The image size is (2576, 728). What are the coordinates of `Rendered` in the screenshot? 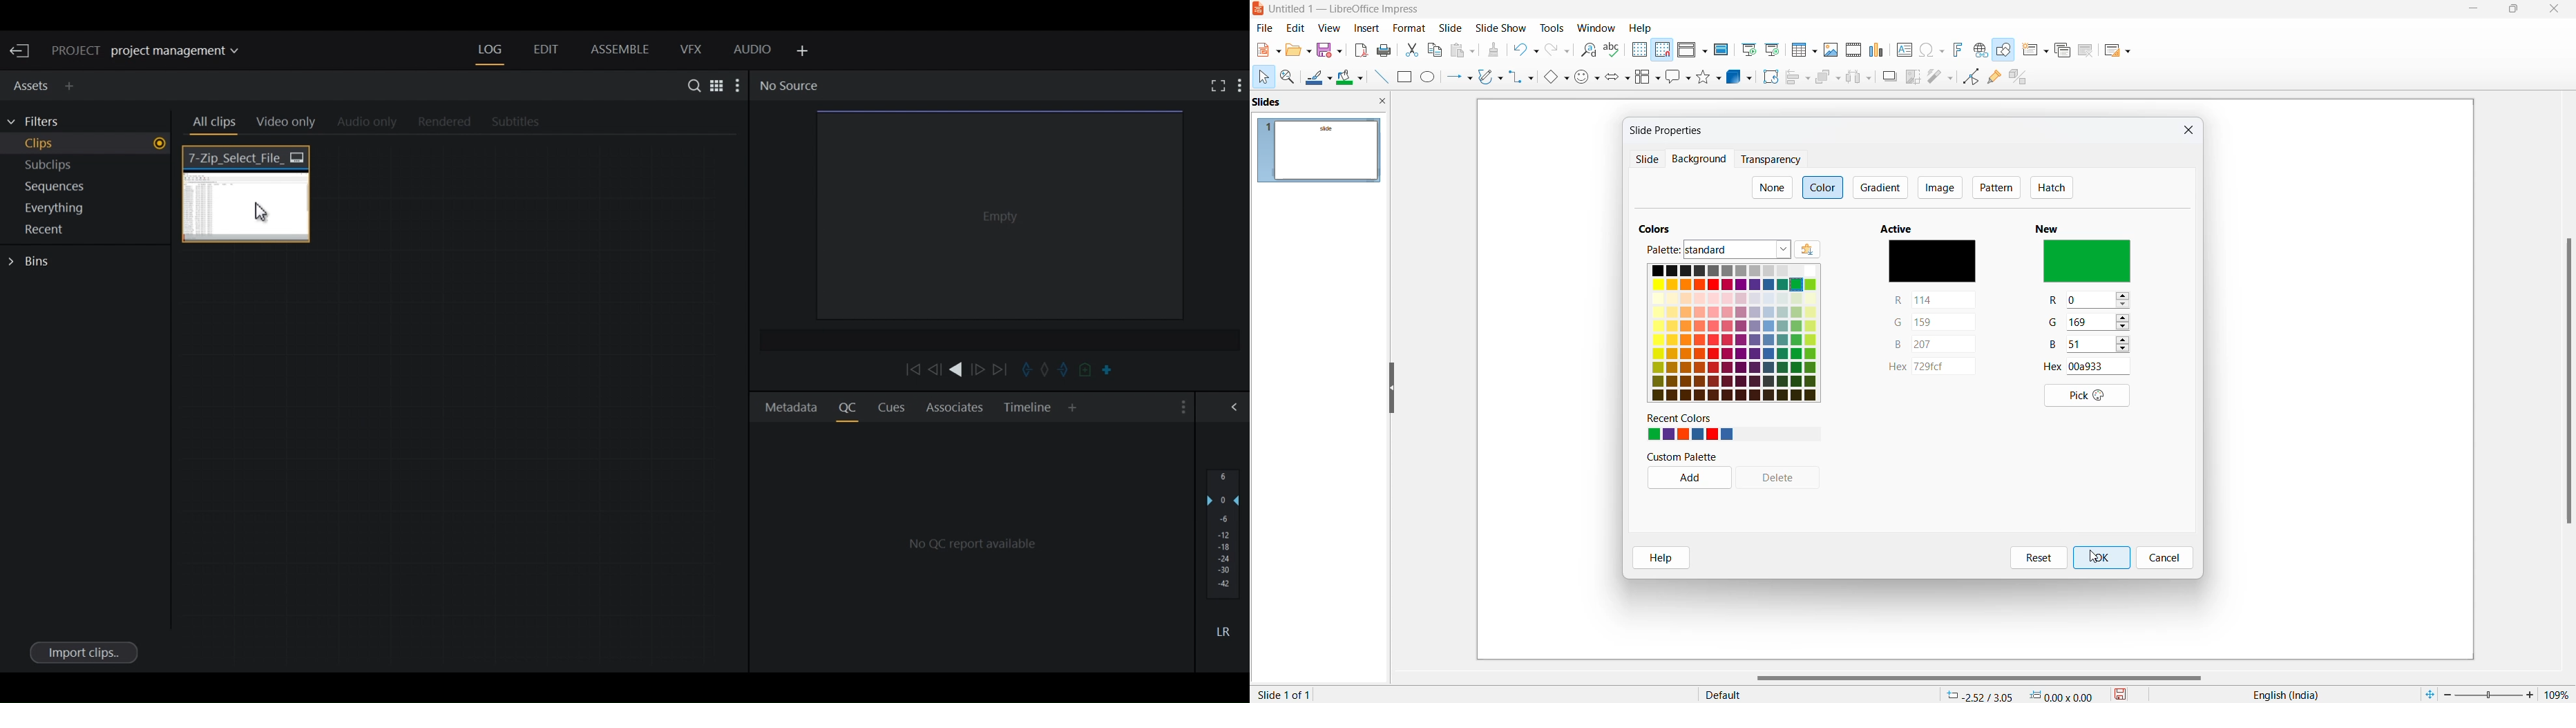 It's located at (441, 122).